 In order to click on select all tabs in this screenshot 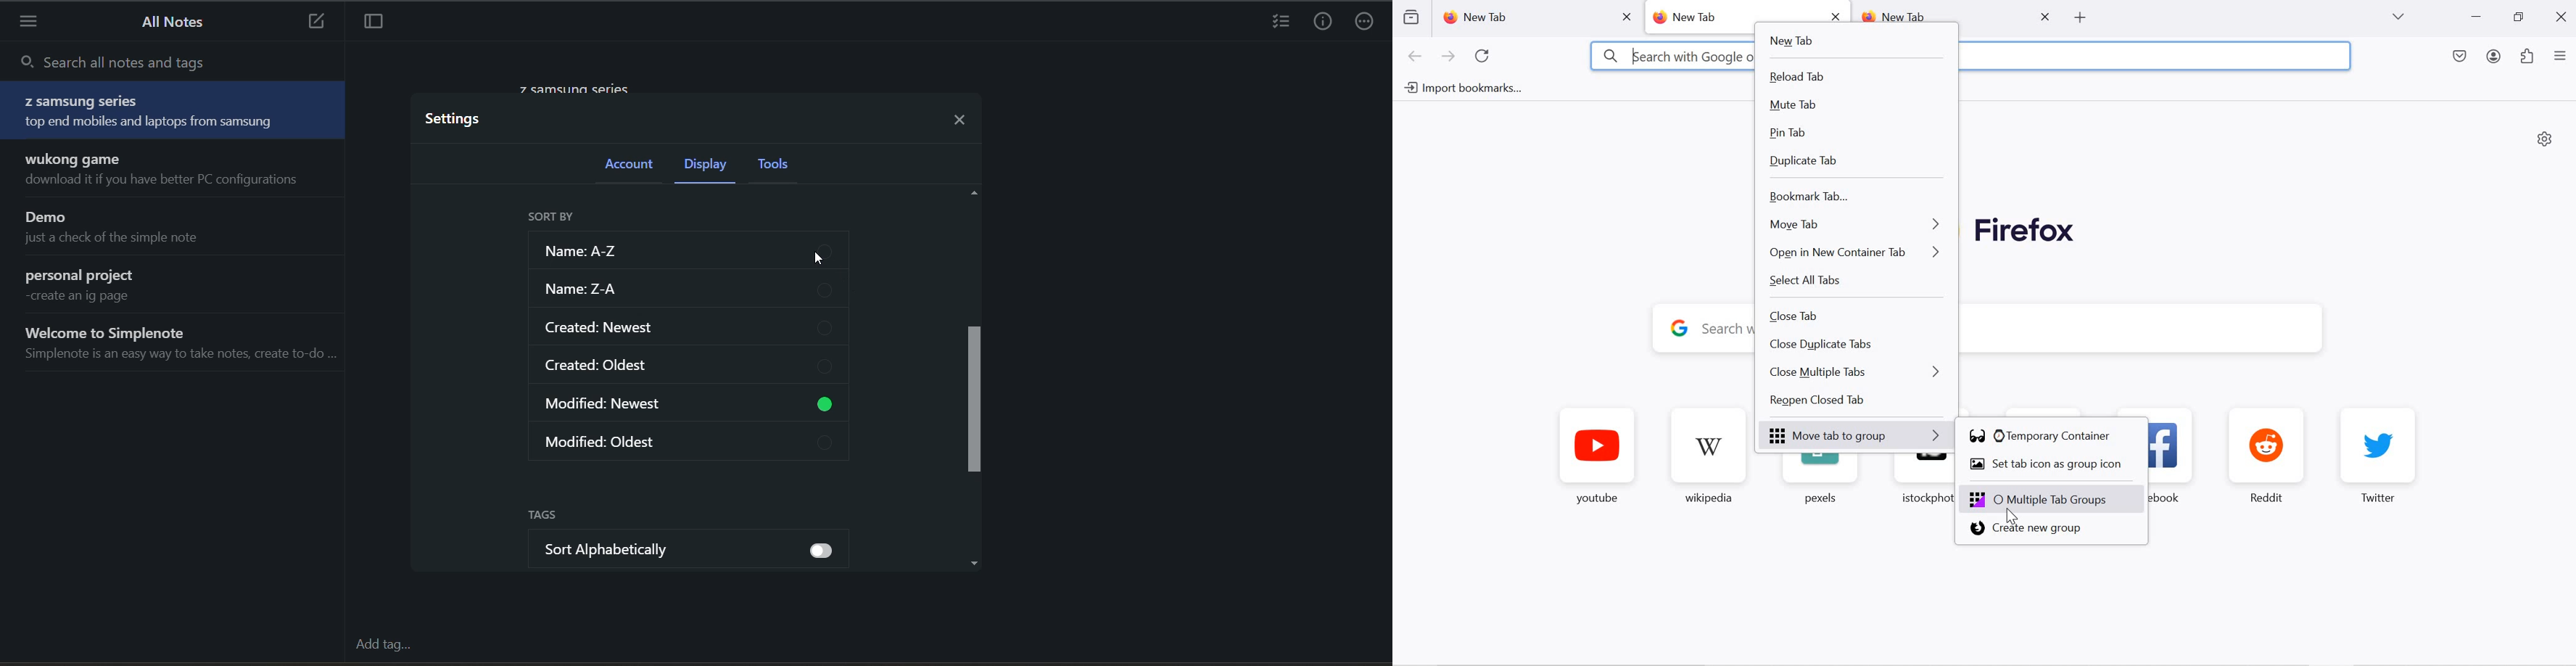, I will do `click(1859, 282)`.